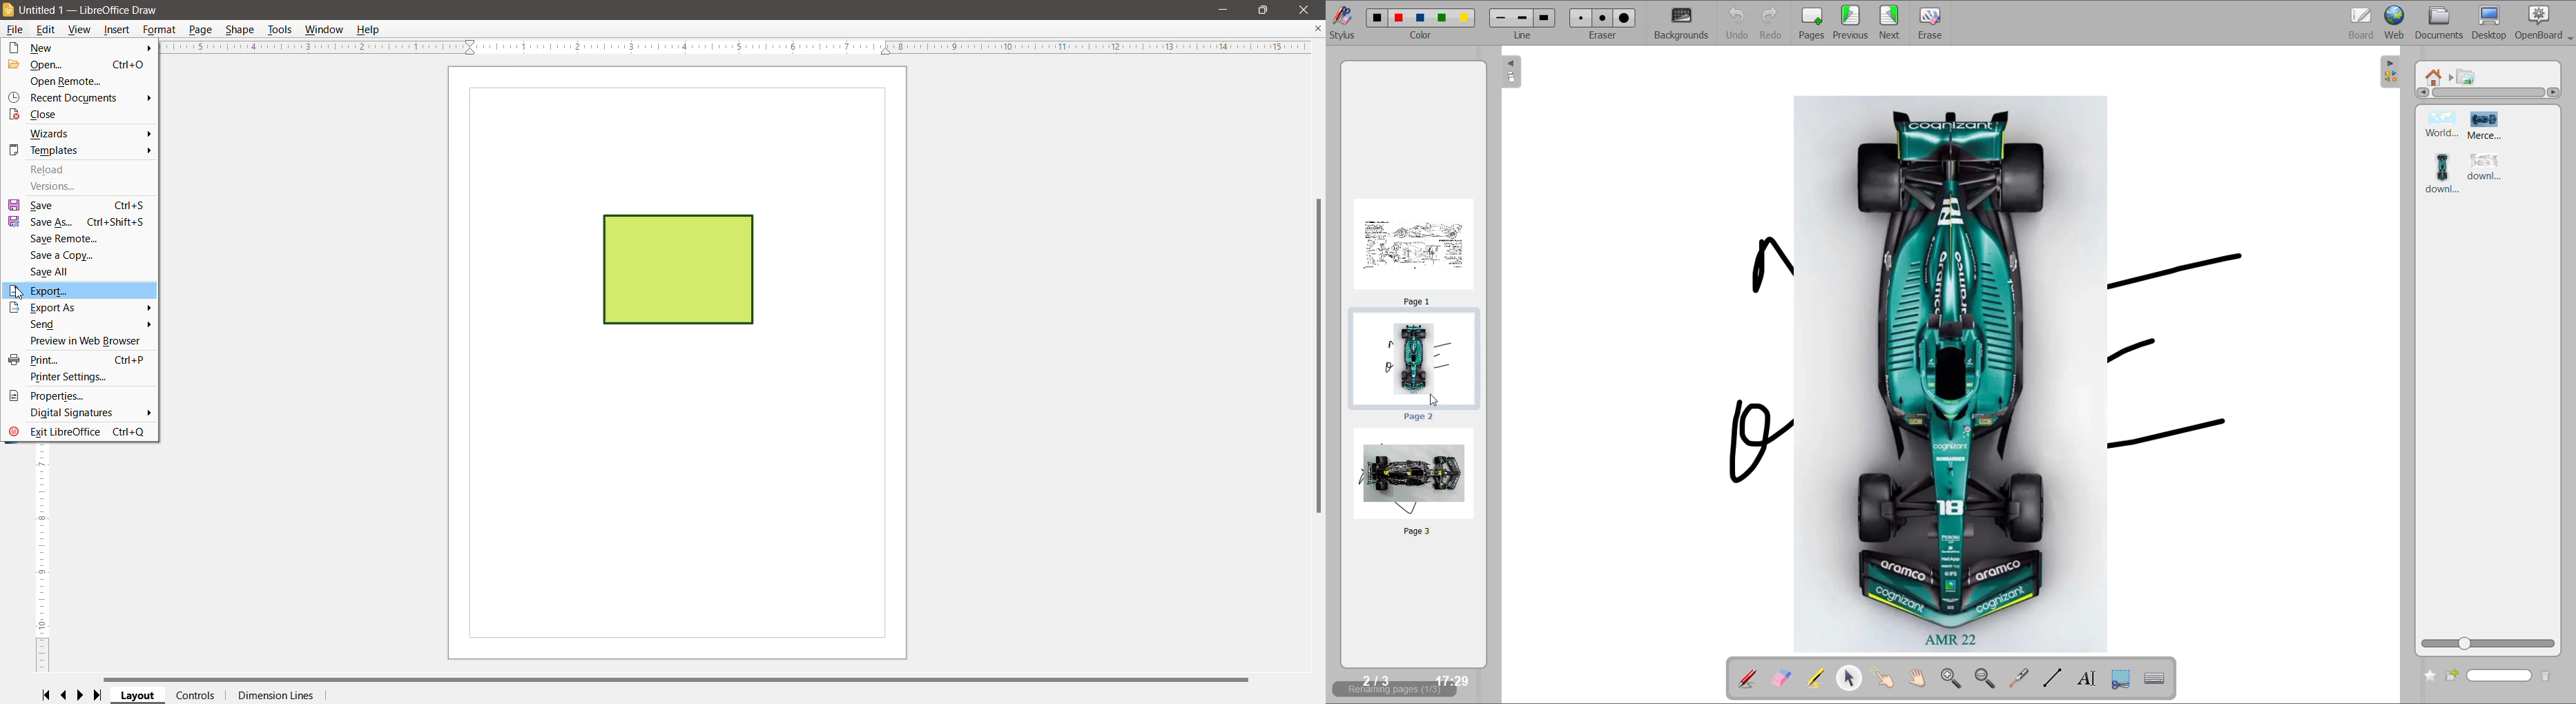 This screenshot has width=2576, height=728. What do you see at coordinates (1892, 23) in the screenshot?
I see `next` at bounding box center [1892, 23].